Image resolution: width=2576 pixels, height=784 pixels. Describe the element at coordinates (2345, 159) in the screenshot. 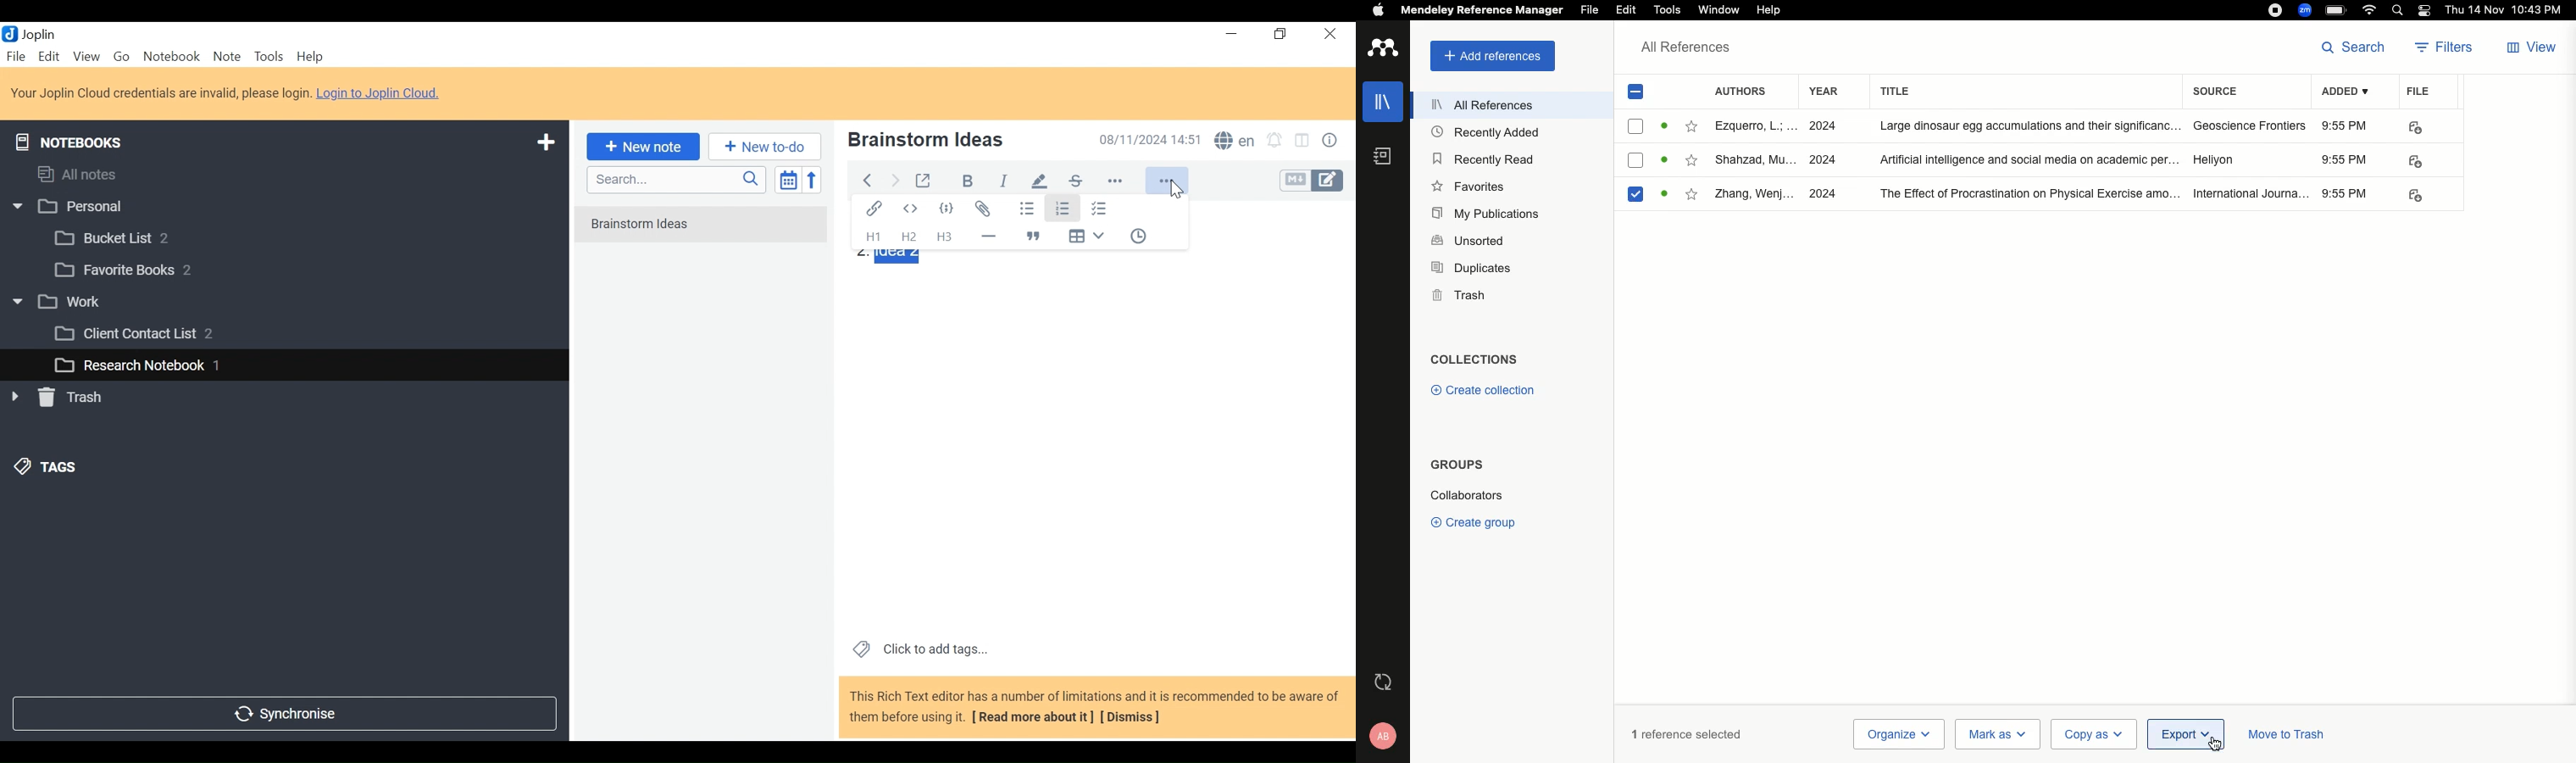

I see `9:55 PM` at that location.